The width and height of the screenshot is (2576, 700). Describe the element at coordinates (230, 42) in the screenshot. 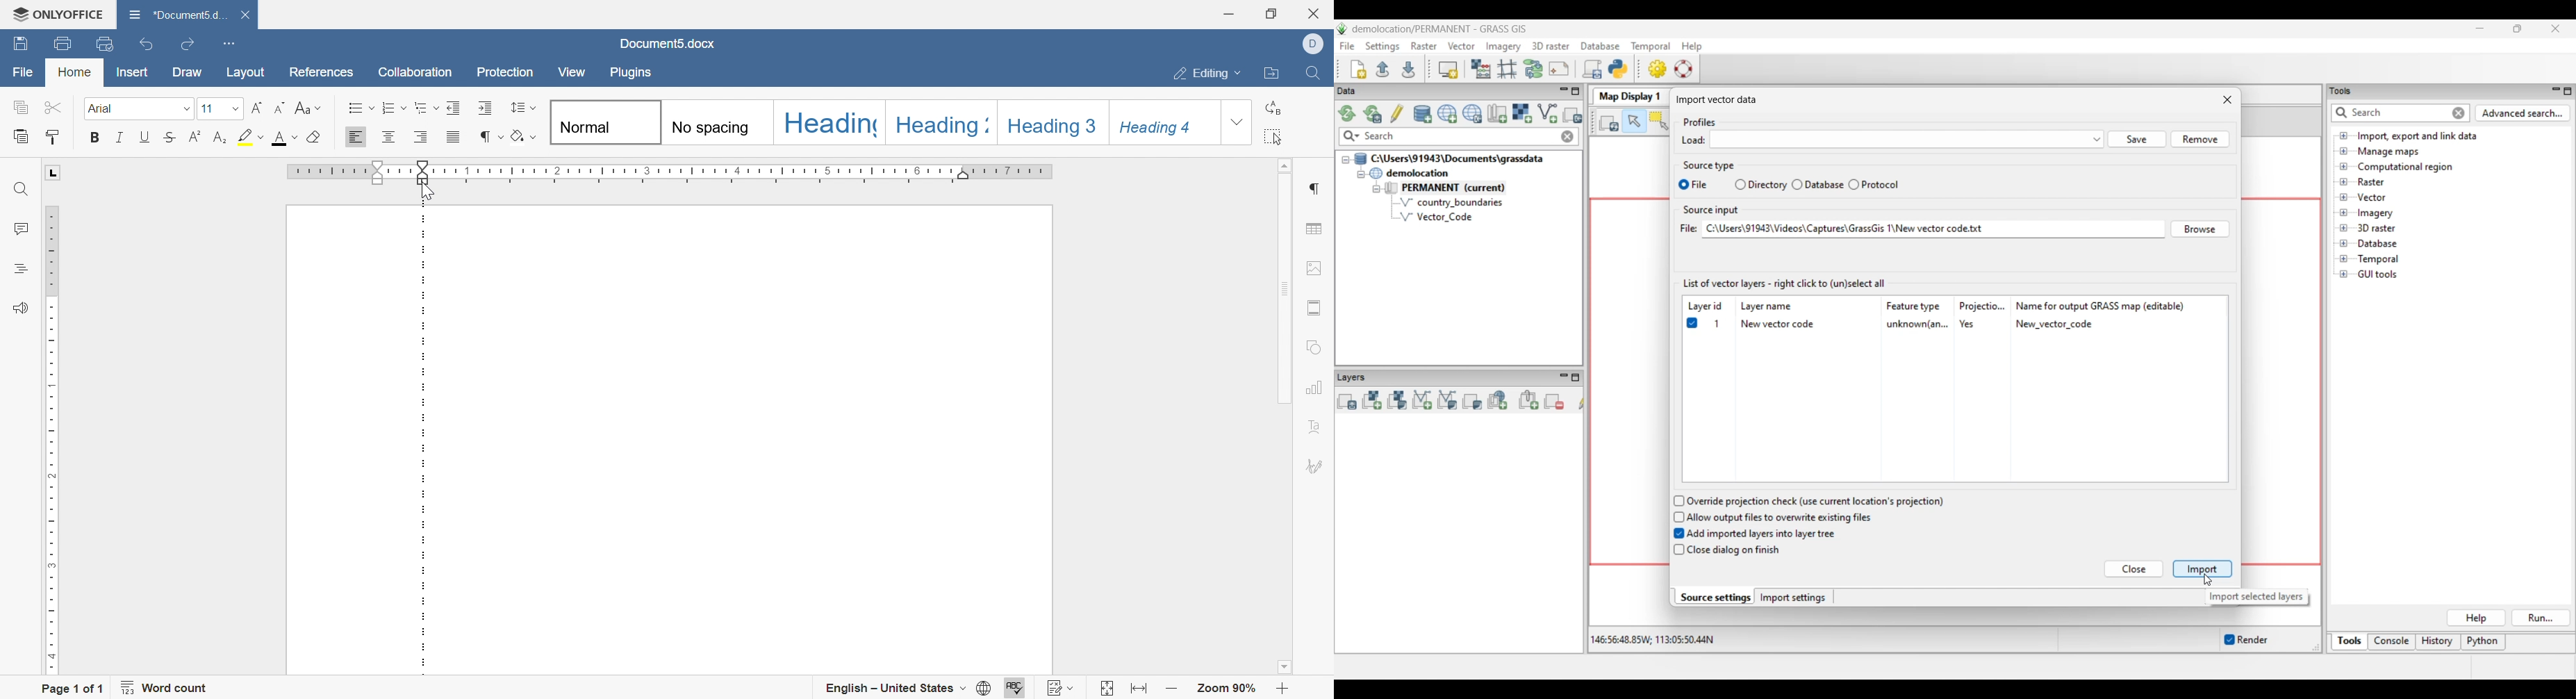

I see `customize quick access settings` at that location.